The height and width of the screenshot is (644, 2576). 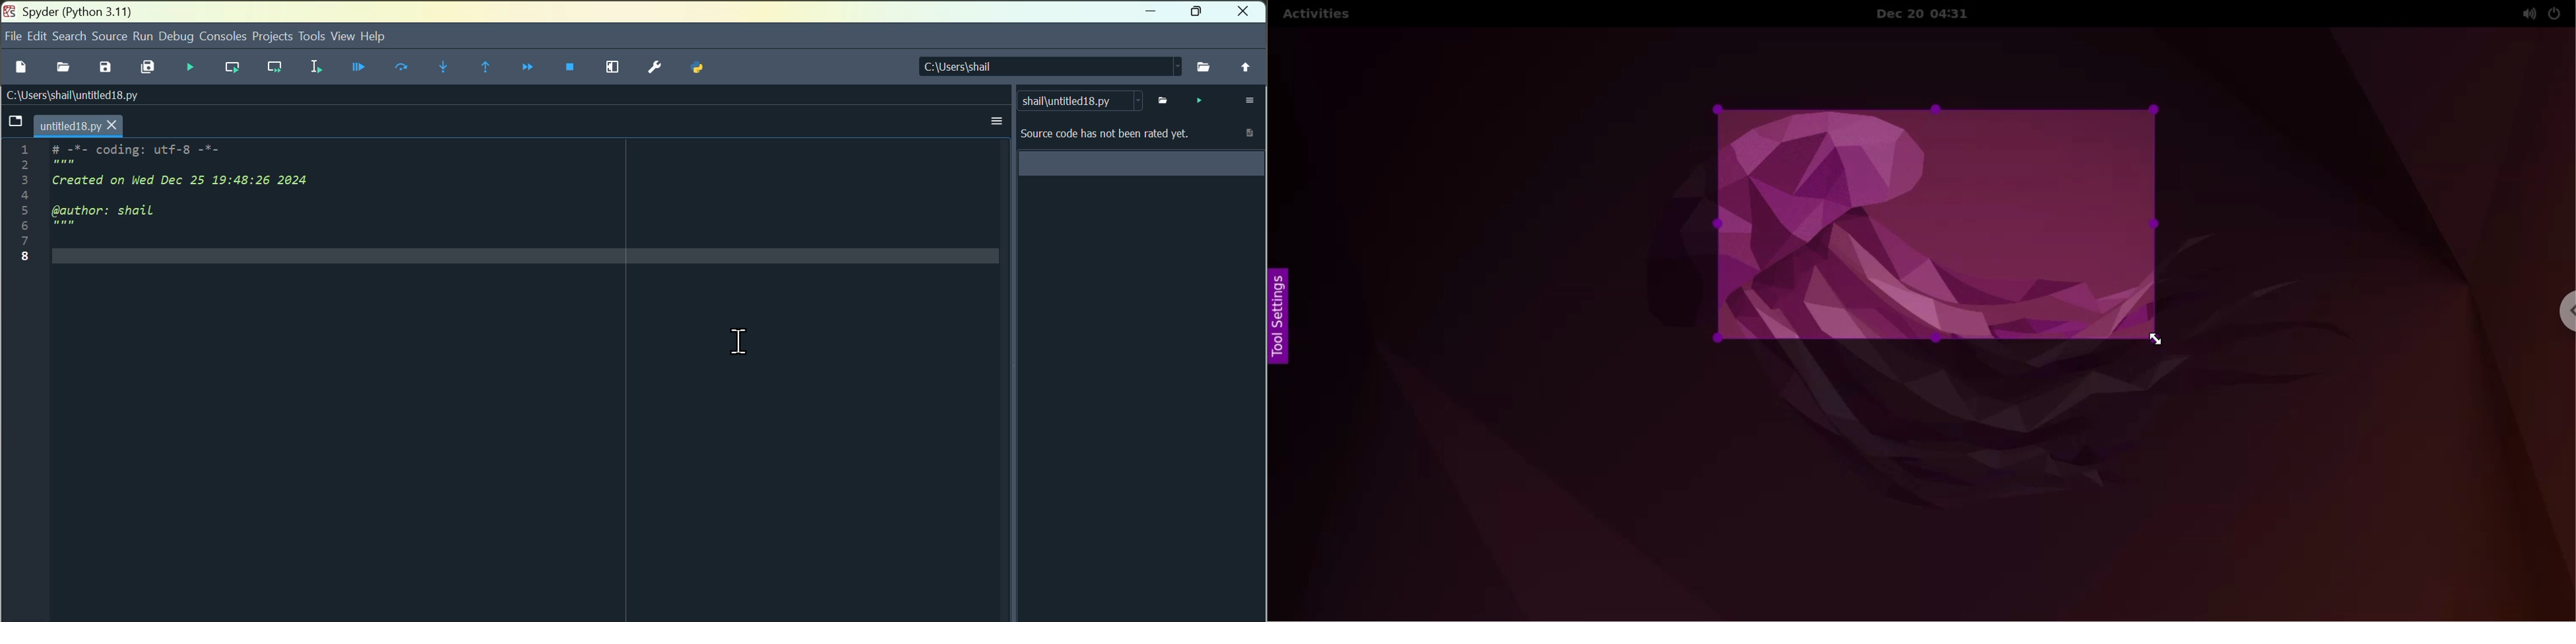 What do you see at coordinates (71, 36) in the screenshot?
I see `Search` at bounding box center [71, 36].